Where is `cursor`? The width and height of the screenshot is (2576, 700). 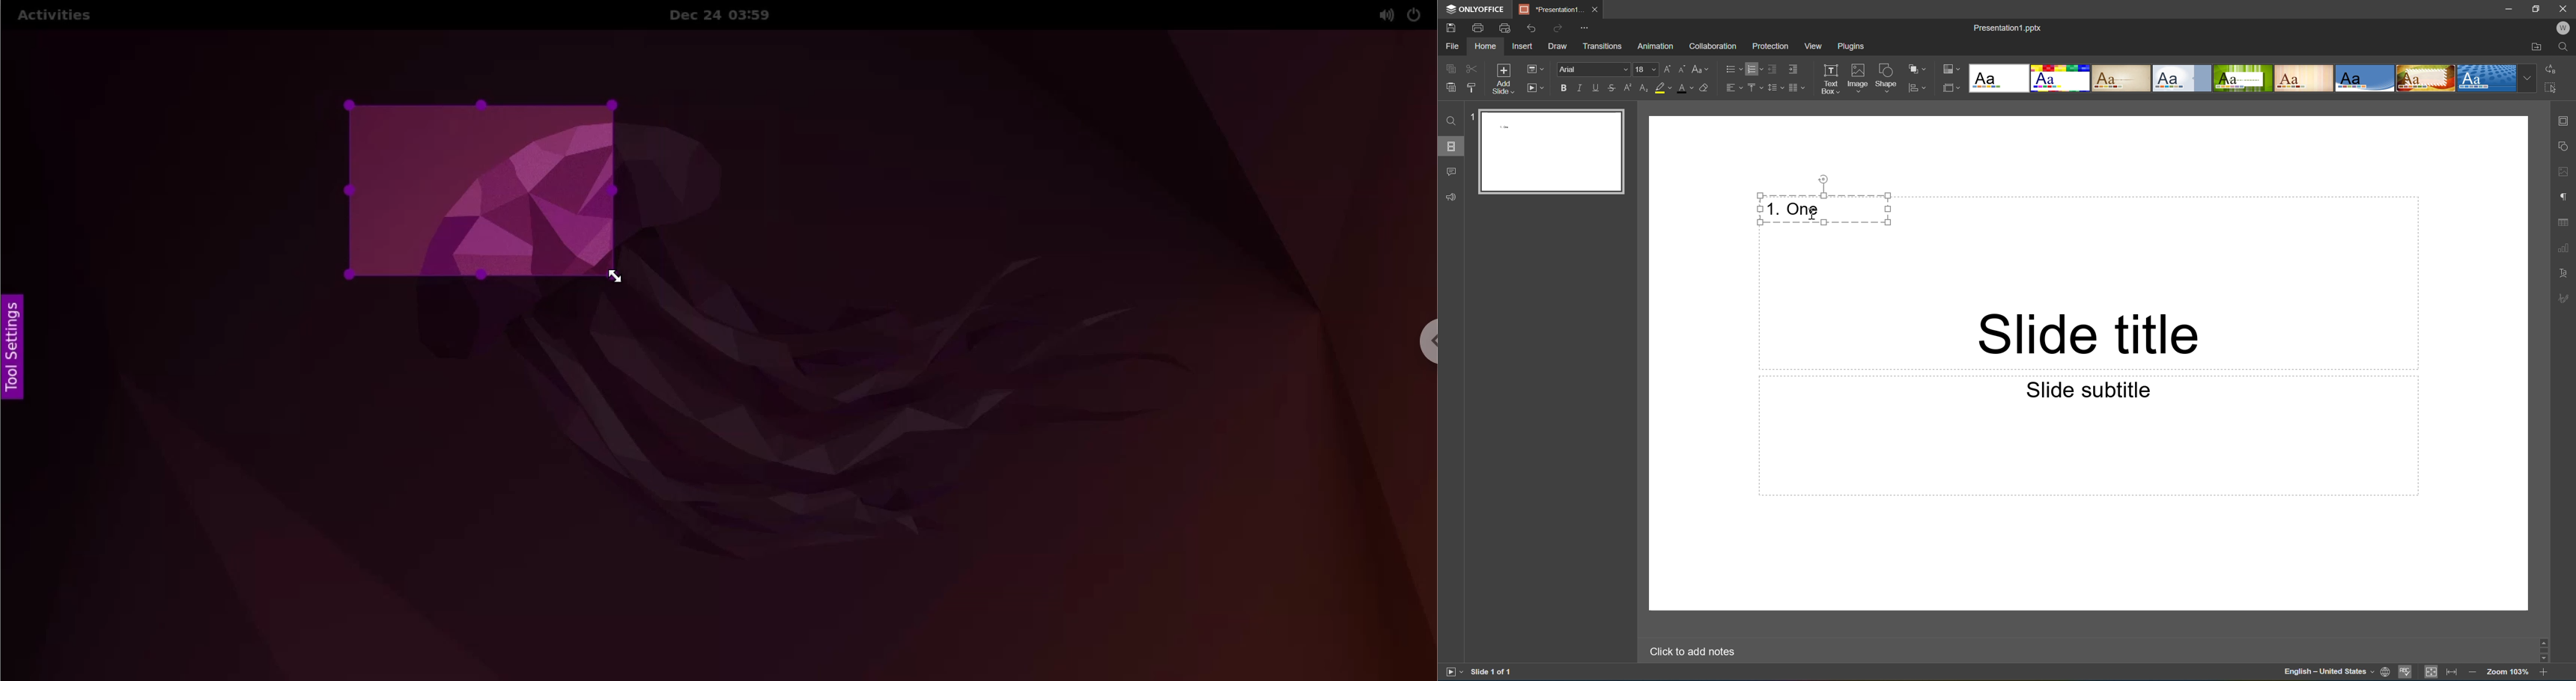
cursor is located at coordinates (1815, 216).